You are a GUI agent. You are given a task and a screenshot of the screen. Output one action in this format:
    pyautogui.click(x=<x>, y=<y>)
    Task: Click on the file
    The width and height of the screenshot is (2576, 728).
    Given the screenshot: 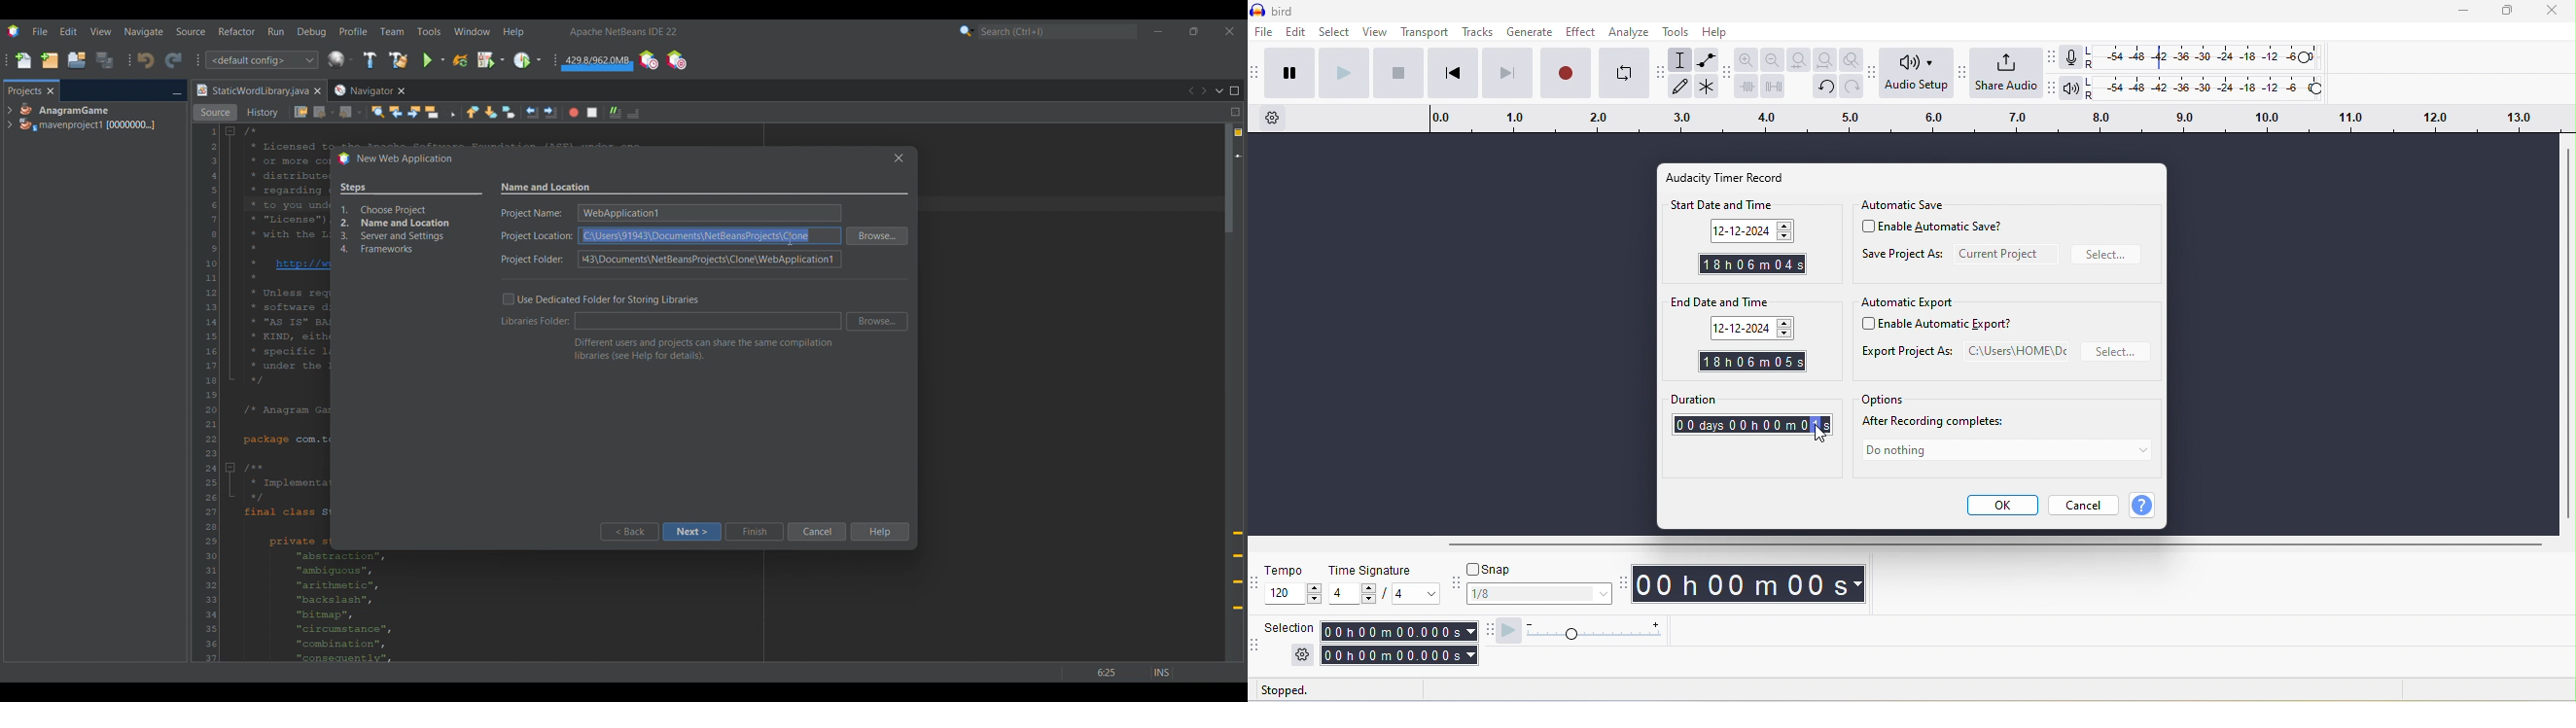 What is the action you would take?
    pyautogui.click(x=1262, y=33)
    